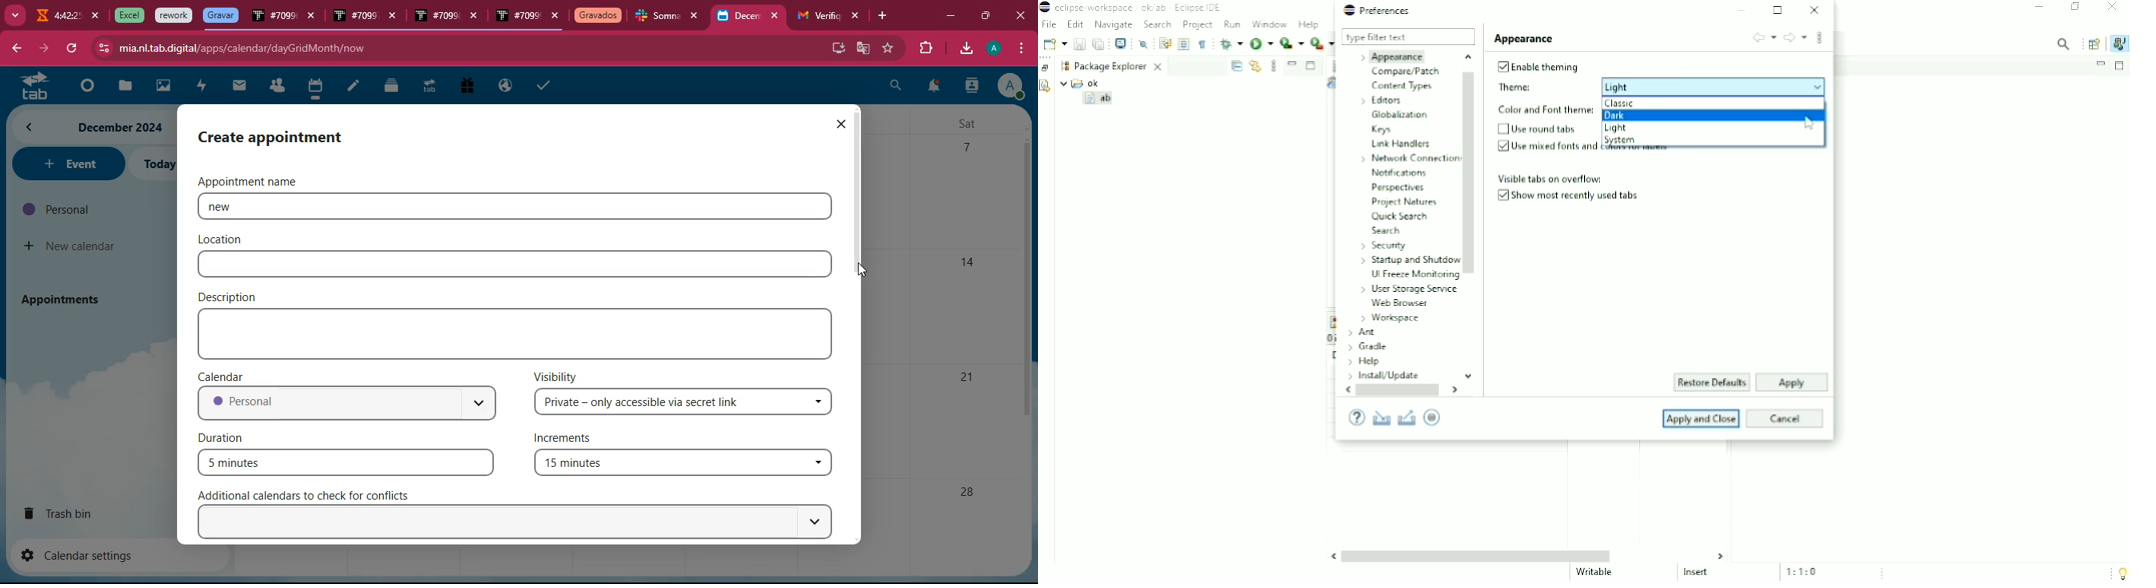 The height and width of the screenshot is (588, 2156). Describe the element at coordinates (225, 376) in the screenshot. I see `calendar` at that location.